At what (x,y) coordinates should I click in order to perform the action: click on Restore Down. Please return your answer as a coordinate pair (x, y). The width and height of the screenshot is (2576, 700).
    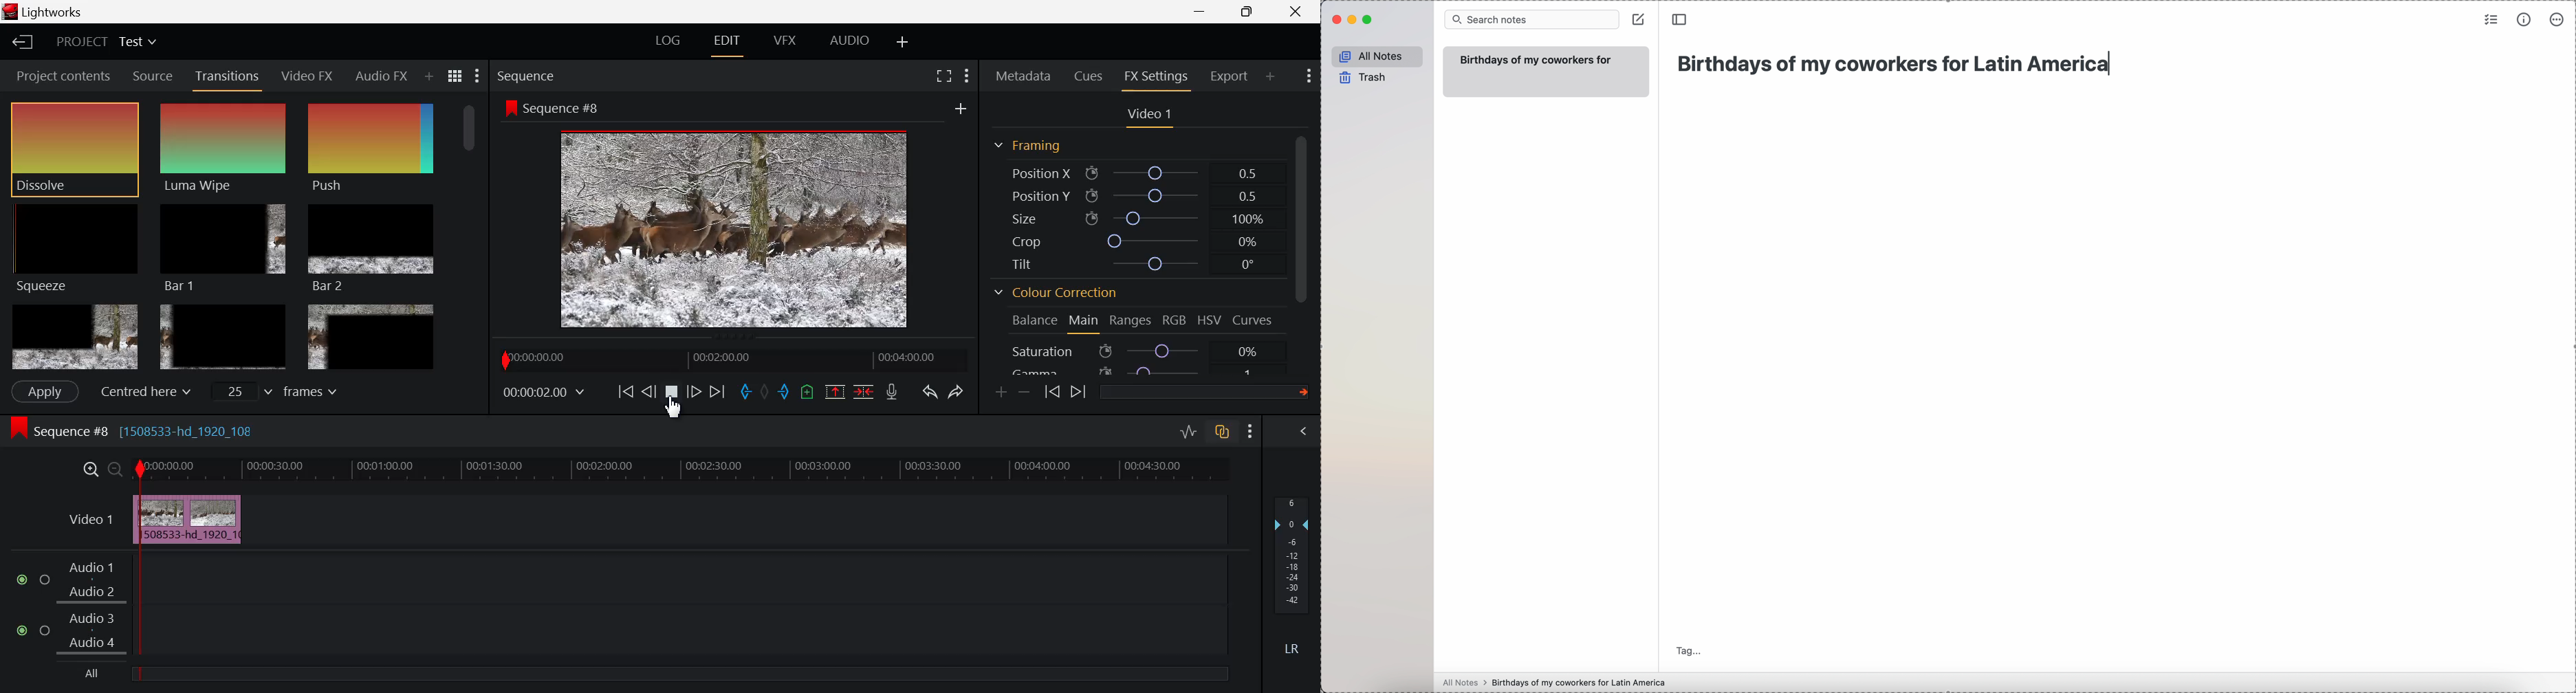
    Looking at the image, I should click on (1203, 12).